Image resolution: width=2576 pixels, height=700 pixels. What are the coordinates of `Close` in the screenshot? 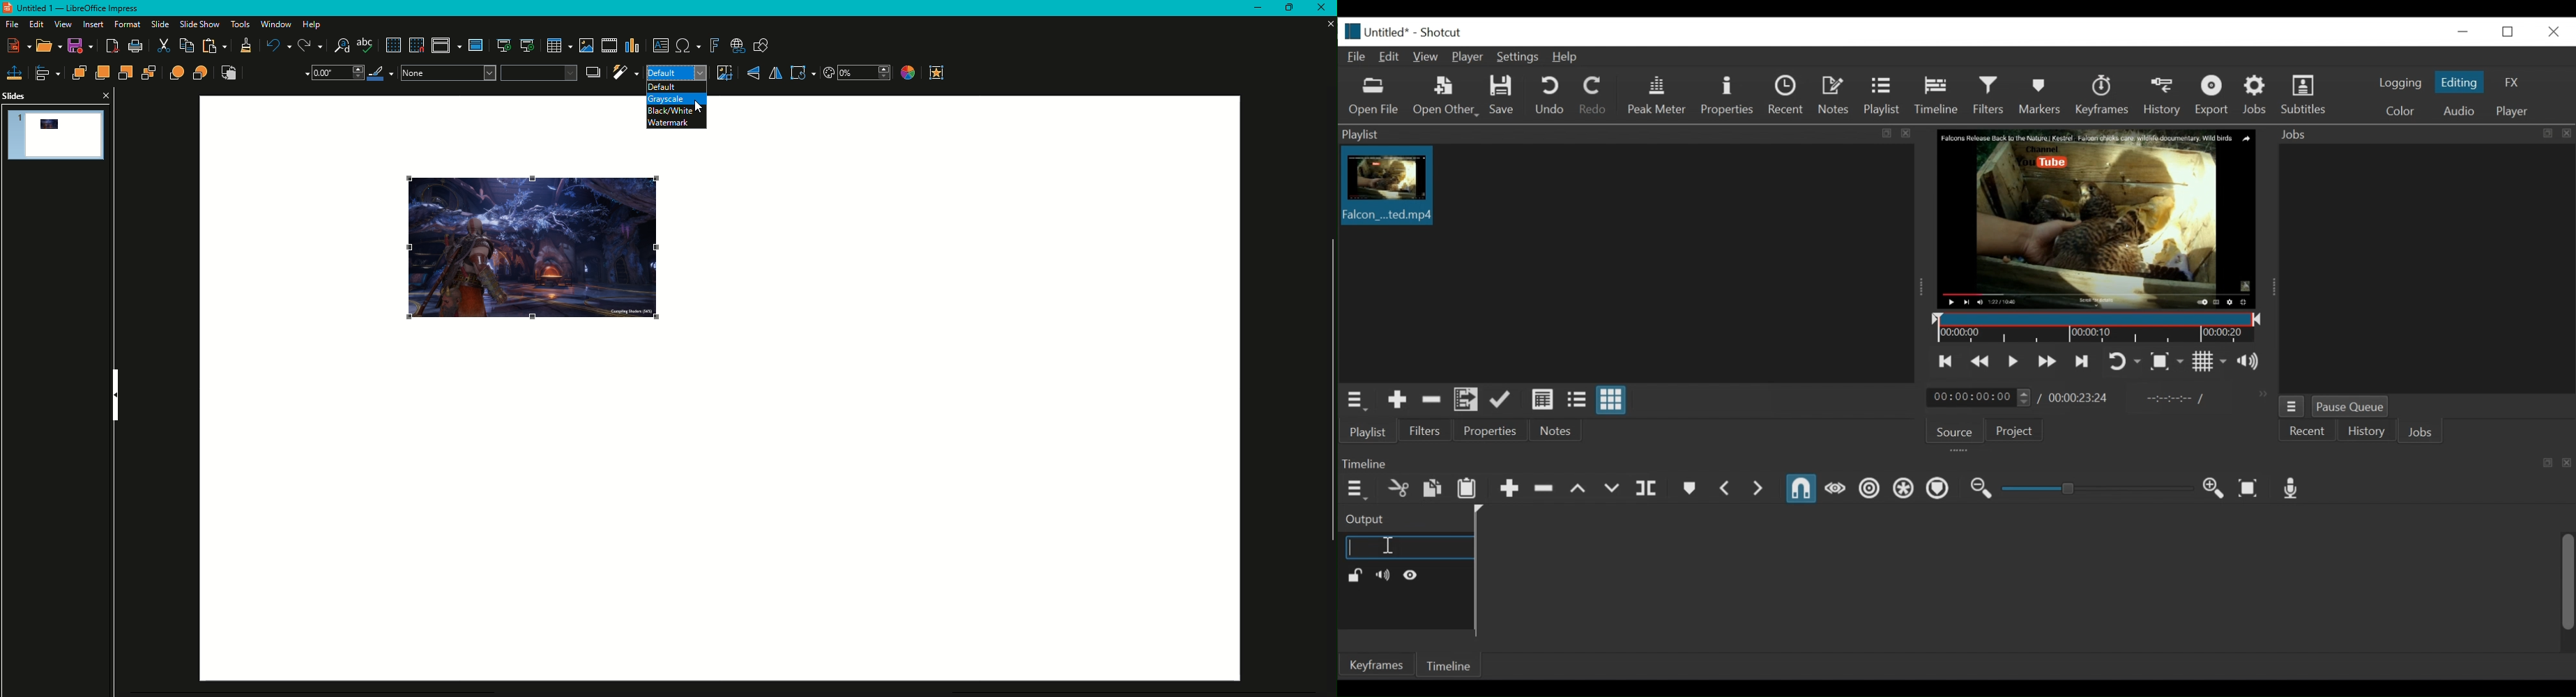 It's located at (2553, 32).